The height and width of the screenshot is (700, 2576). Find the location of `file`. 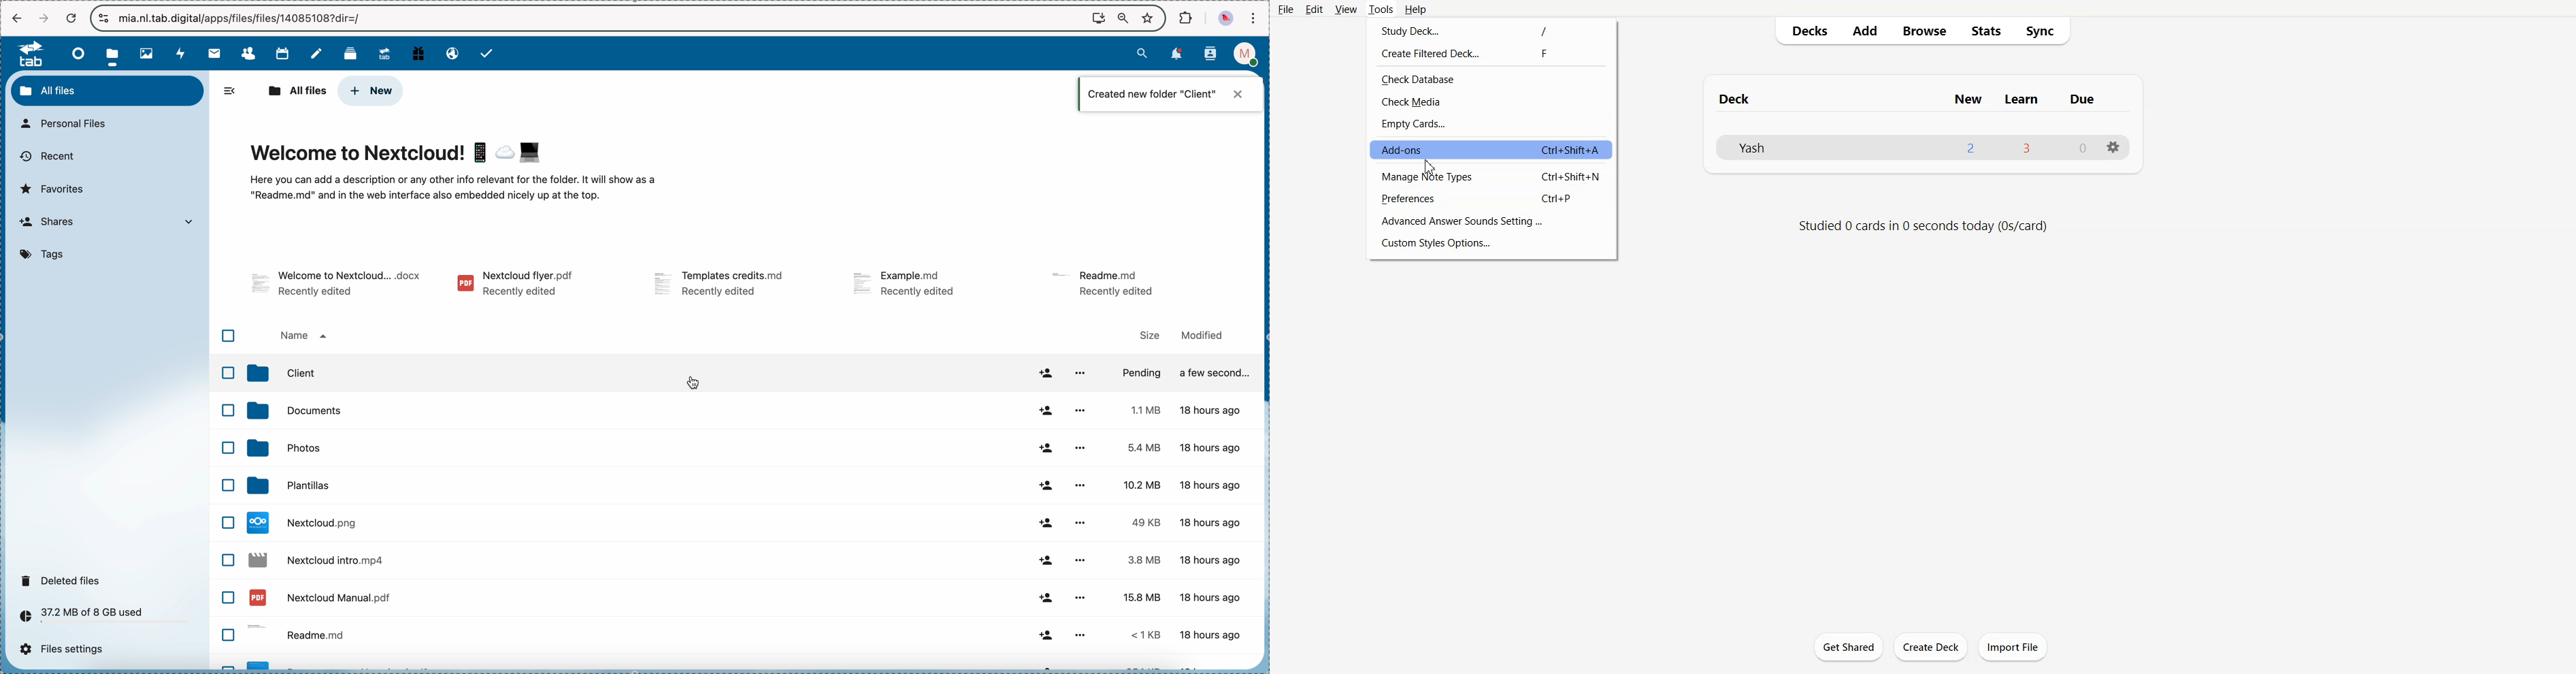

file is located at coordinates (631, 561).